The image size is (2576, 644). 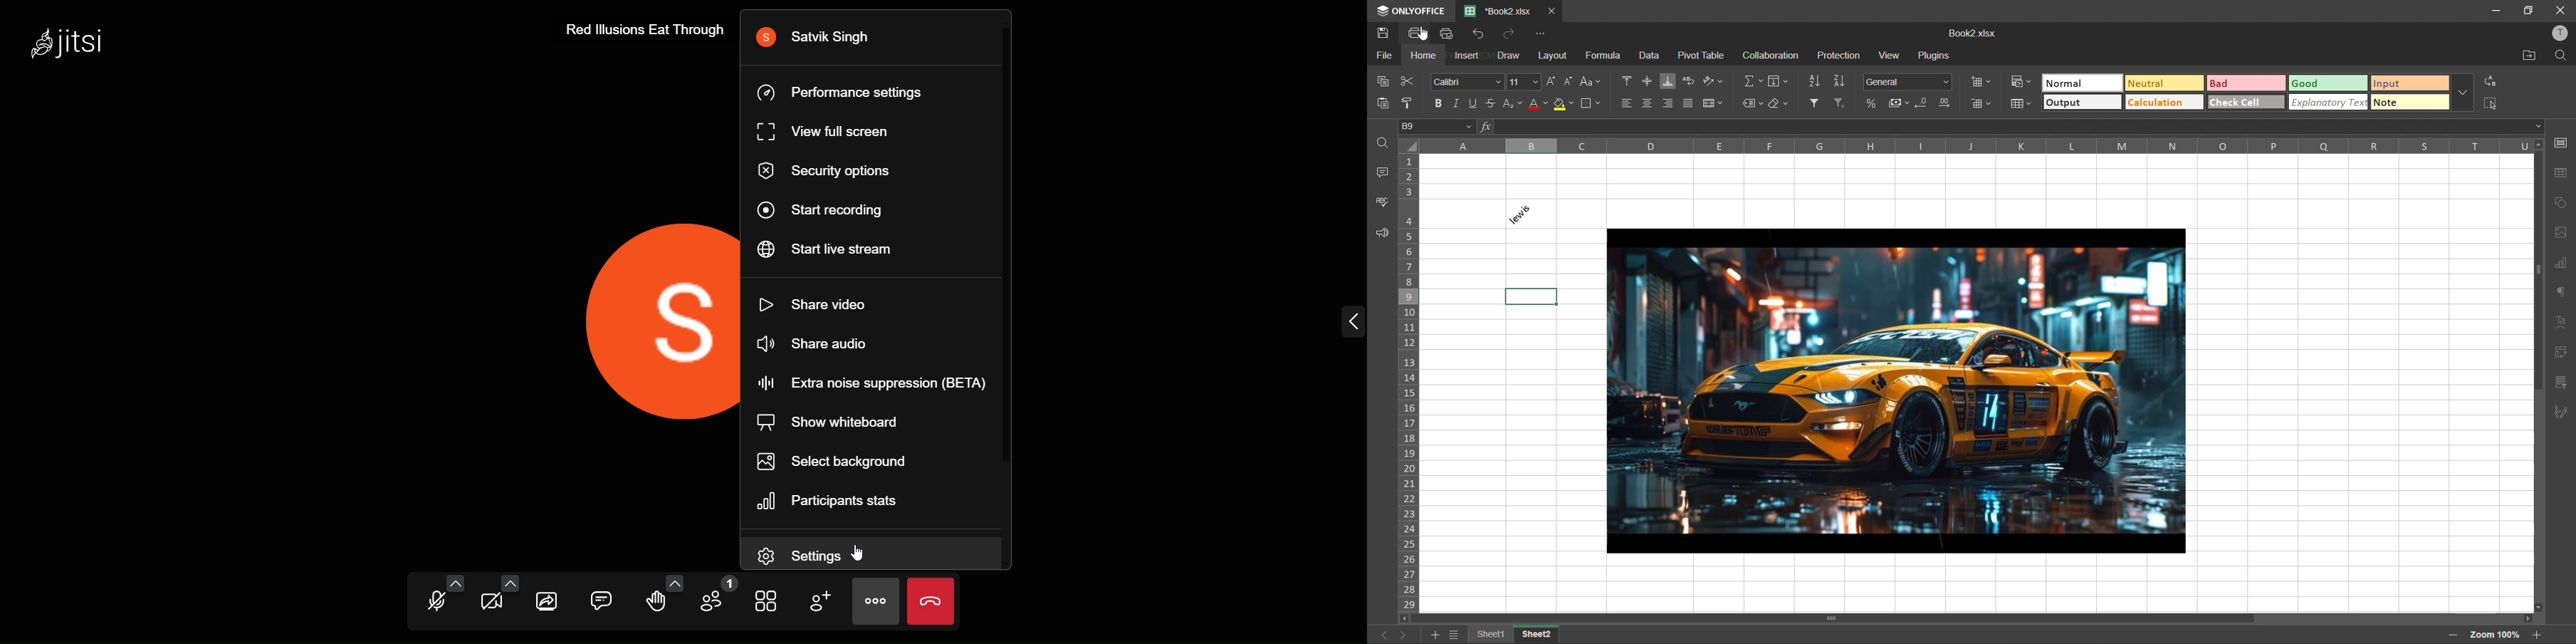 What do you see at coordinates (1384, 33) in the screenshot?
I see `save` at bounding box center [1384, 33].